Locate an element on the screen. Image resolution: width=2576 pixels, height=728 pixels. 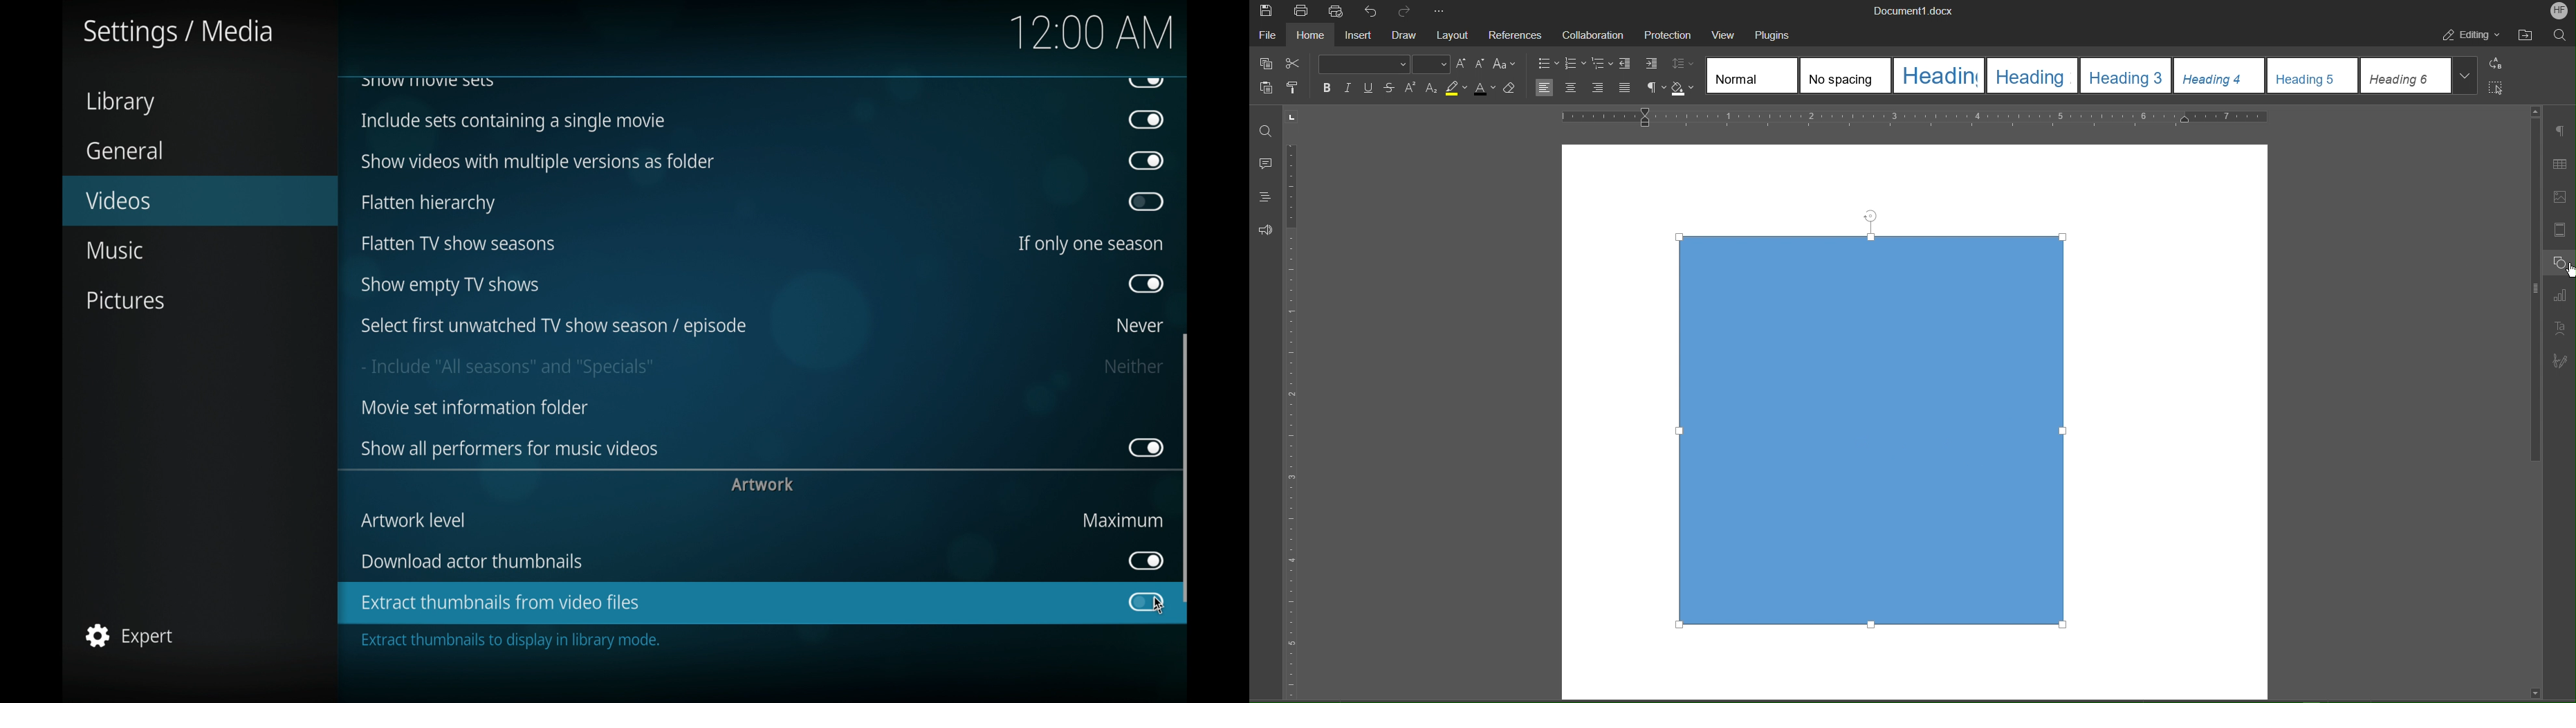
if only one season is located at coordinates (1090, 243).